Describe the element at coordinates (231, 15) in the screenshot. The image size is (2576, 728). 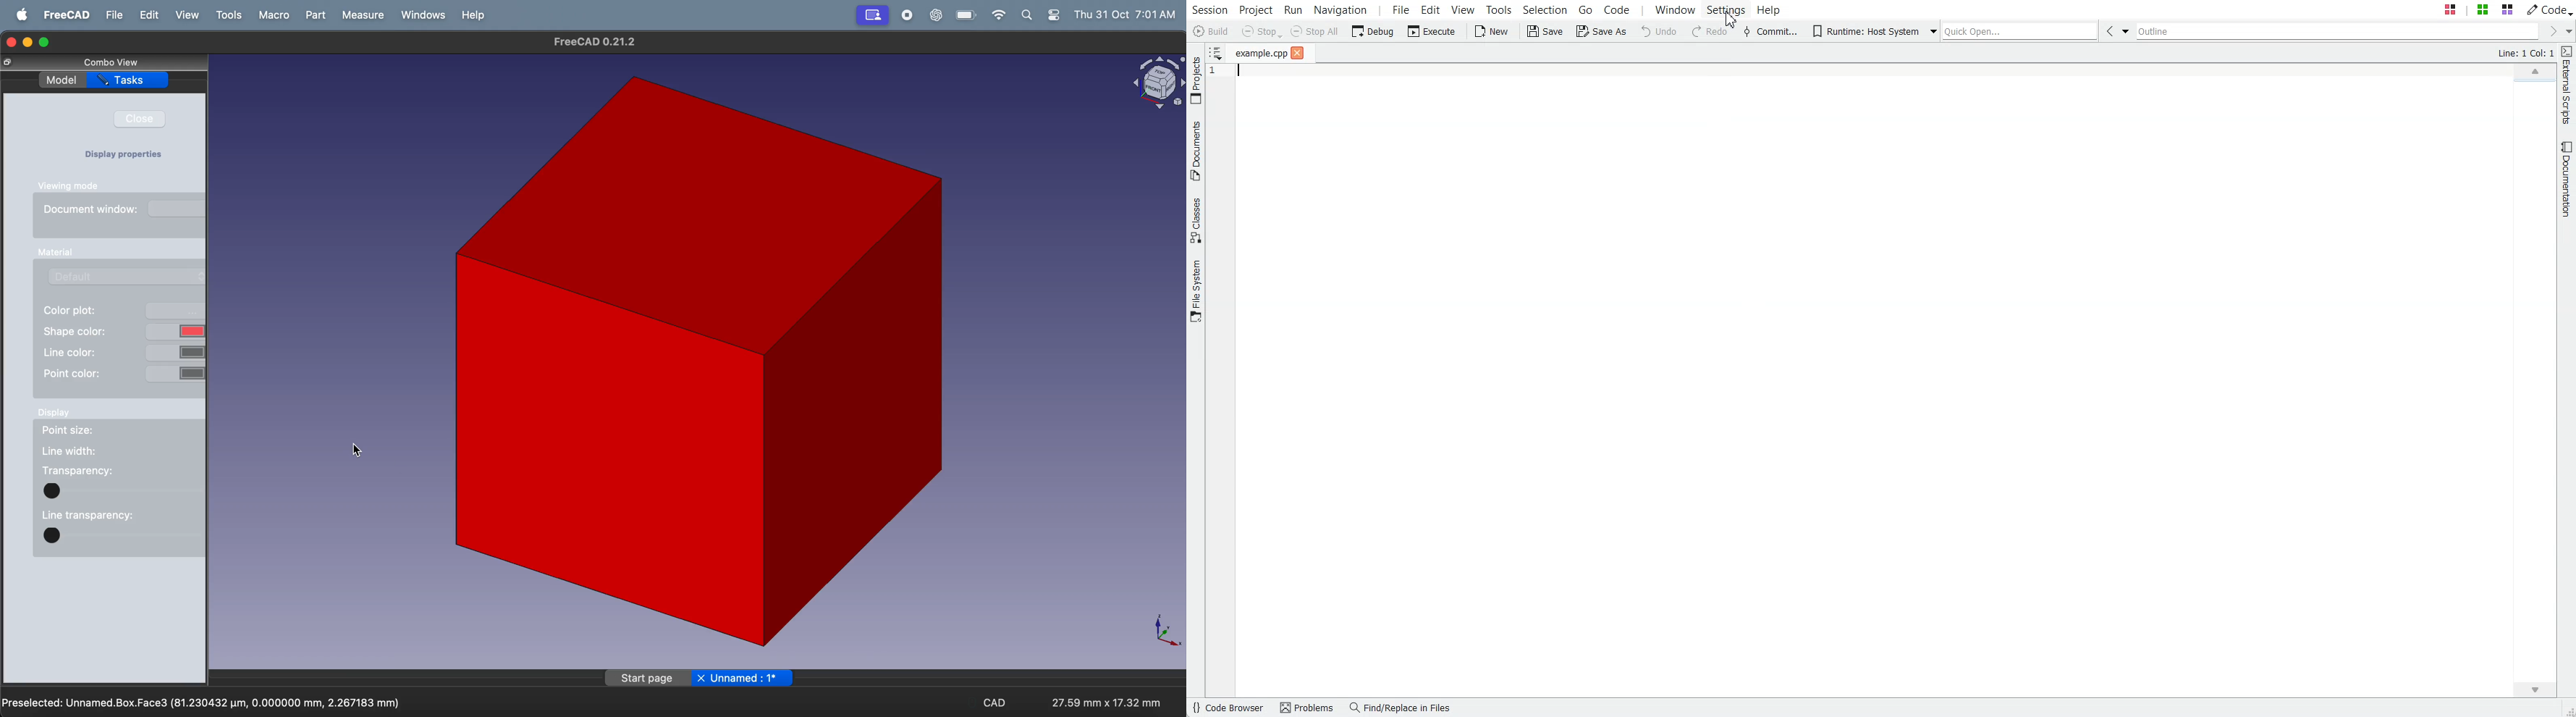
I see `tools` at that location.